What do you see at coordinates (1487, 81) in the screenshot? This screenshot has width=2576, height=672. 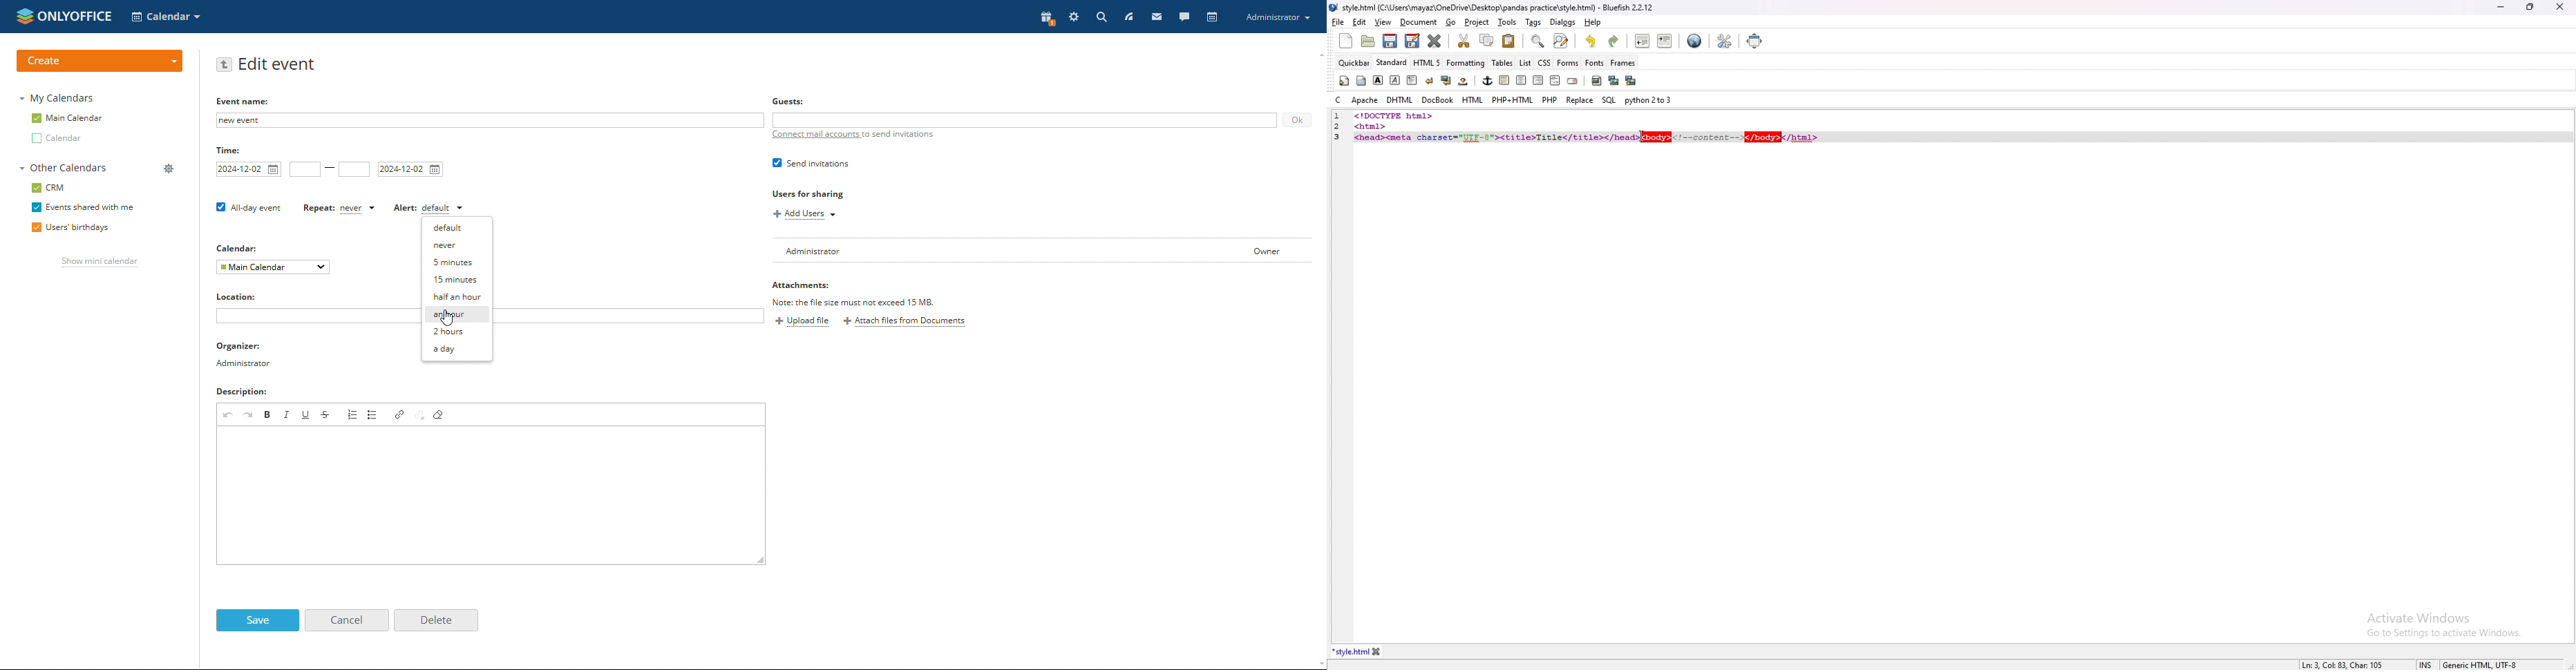 I see `anchor` at bounding box center [1487, 81].